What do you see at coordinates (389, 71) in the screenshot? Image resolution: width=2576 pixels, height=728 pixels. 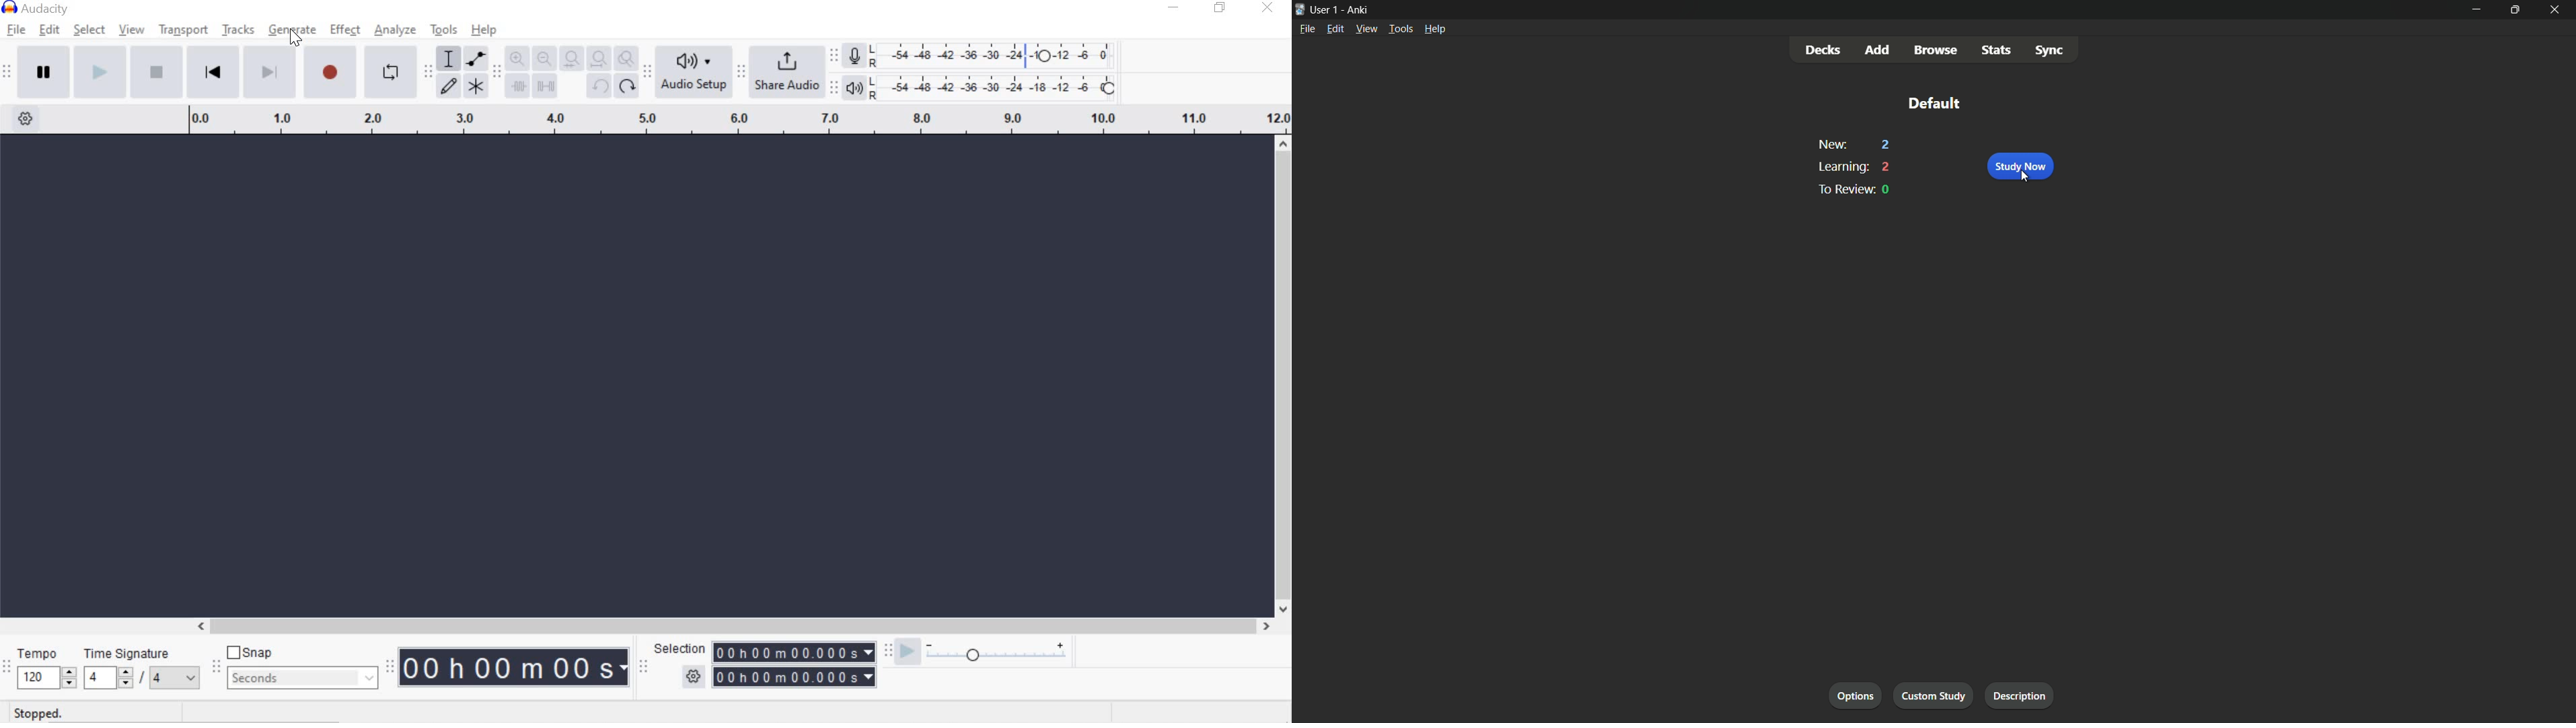 I see `Enable Looping` at bounding box center [389, 71].